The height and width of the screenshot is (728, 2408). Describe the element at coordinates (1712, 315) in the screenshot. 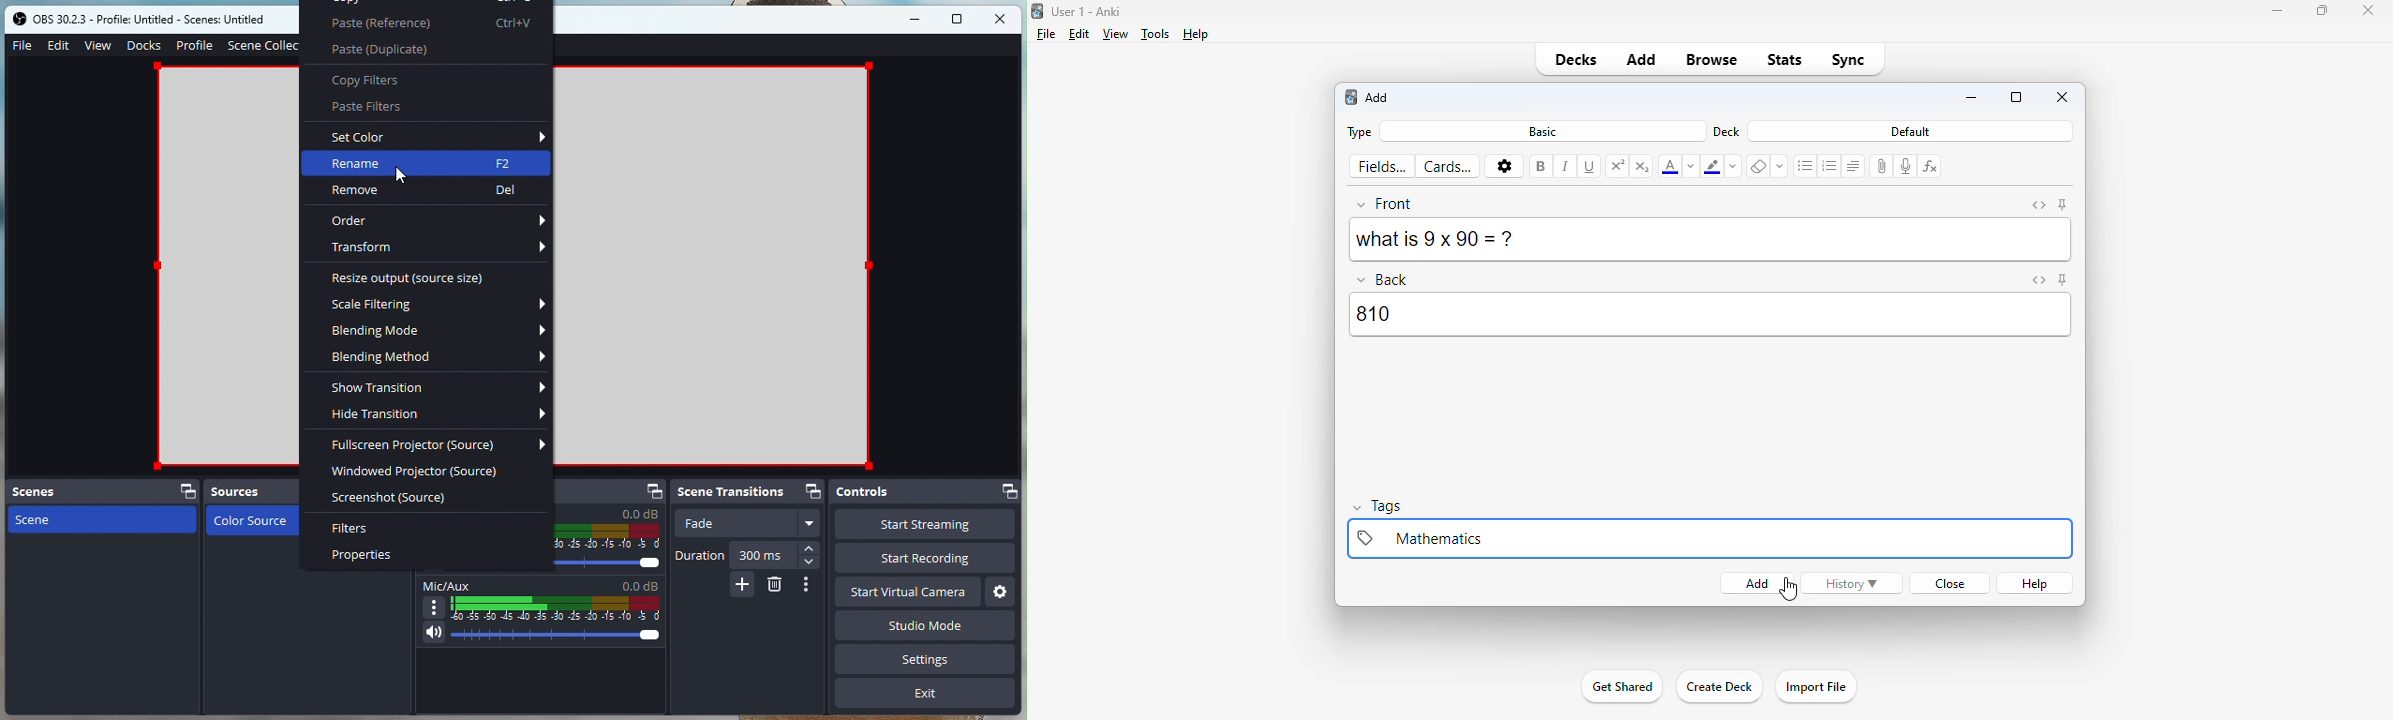

I see `810` at that location.